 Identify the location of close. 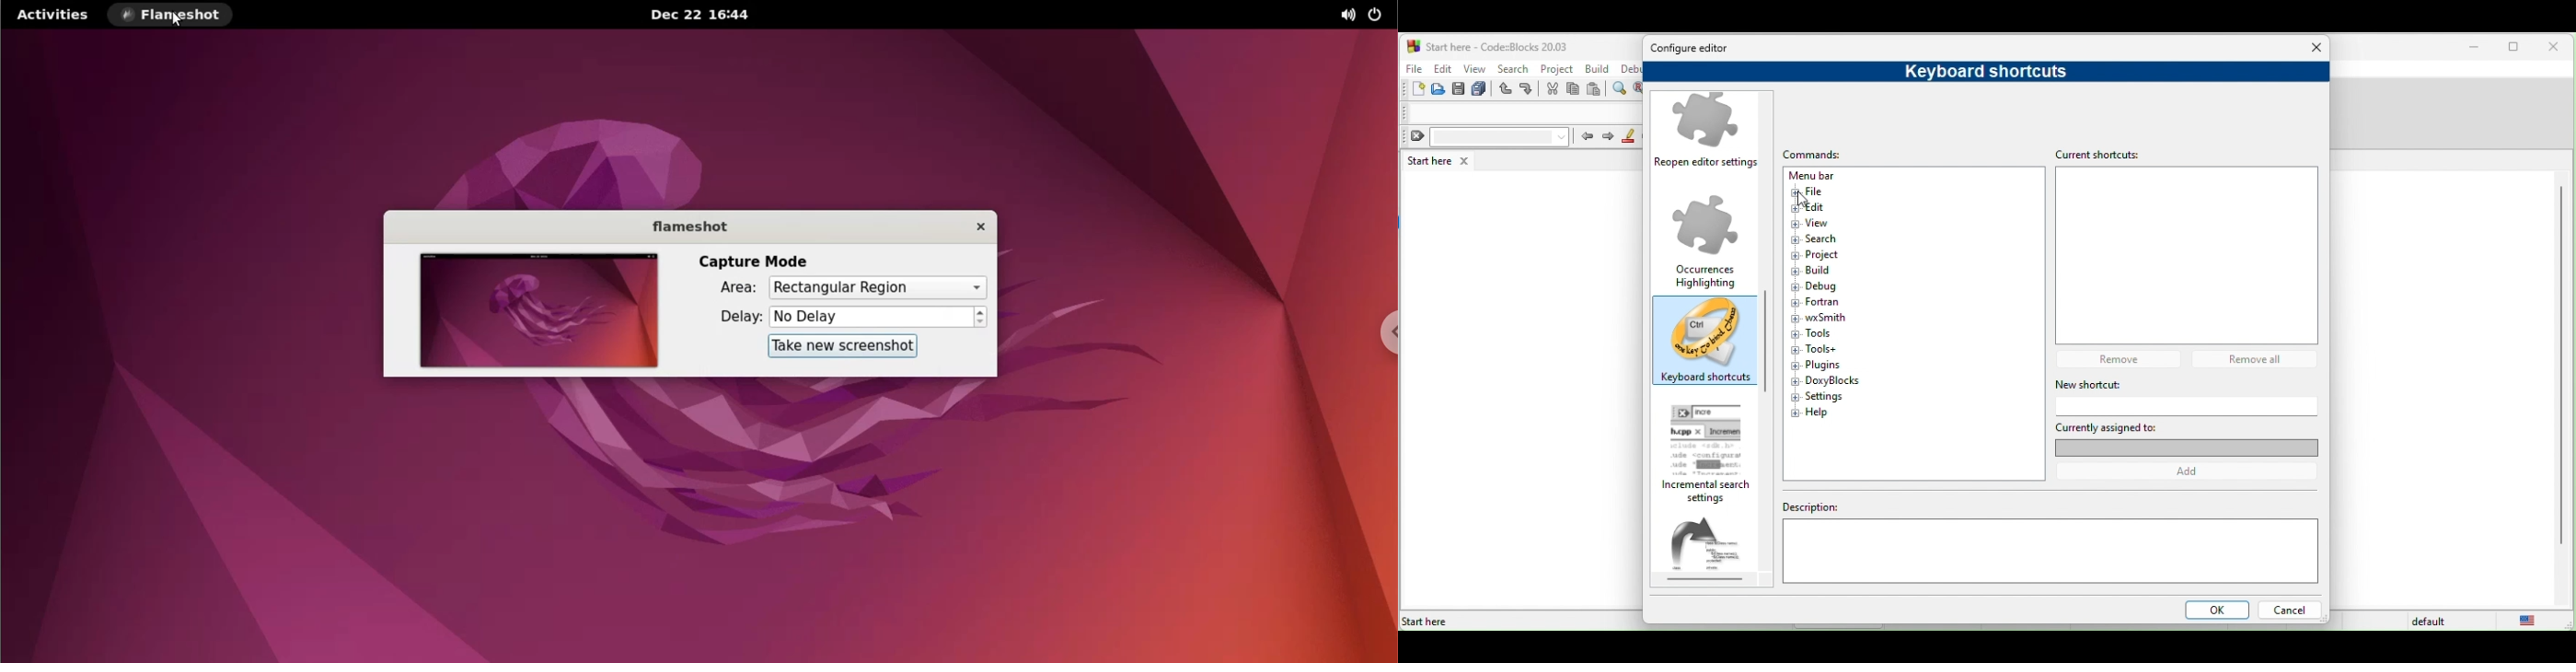
(2558, 48).